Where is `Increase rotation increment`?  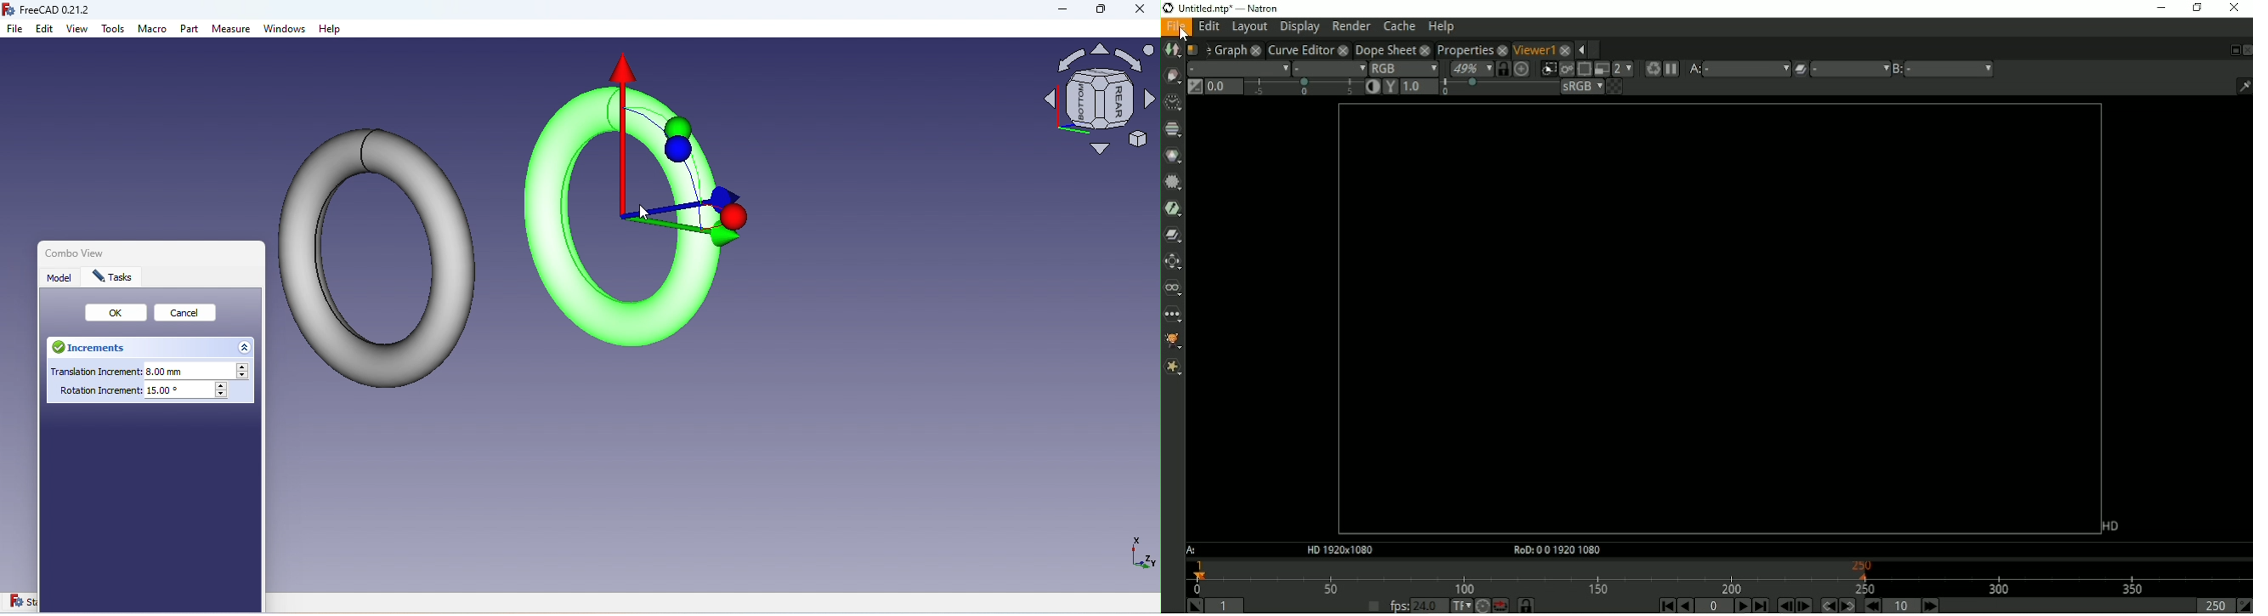 Increase rotation increment is located at coordinates (222, 385).